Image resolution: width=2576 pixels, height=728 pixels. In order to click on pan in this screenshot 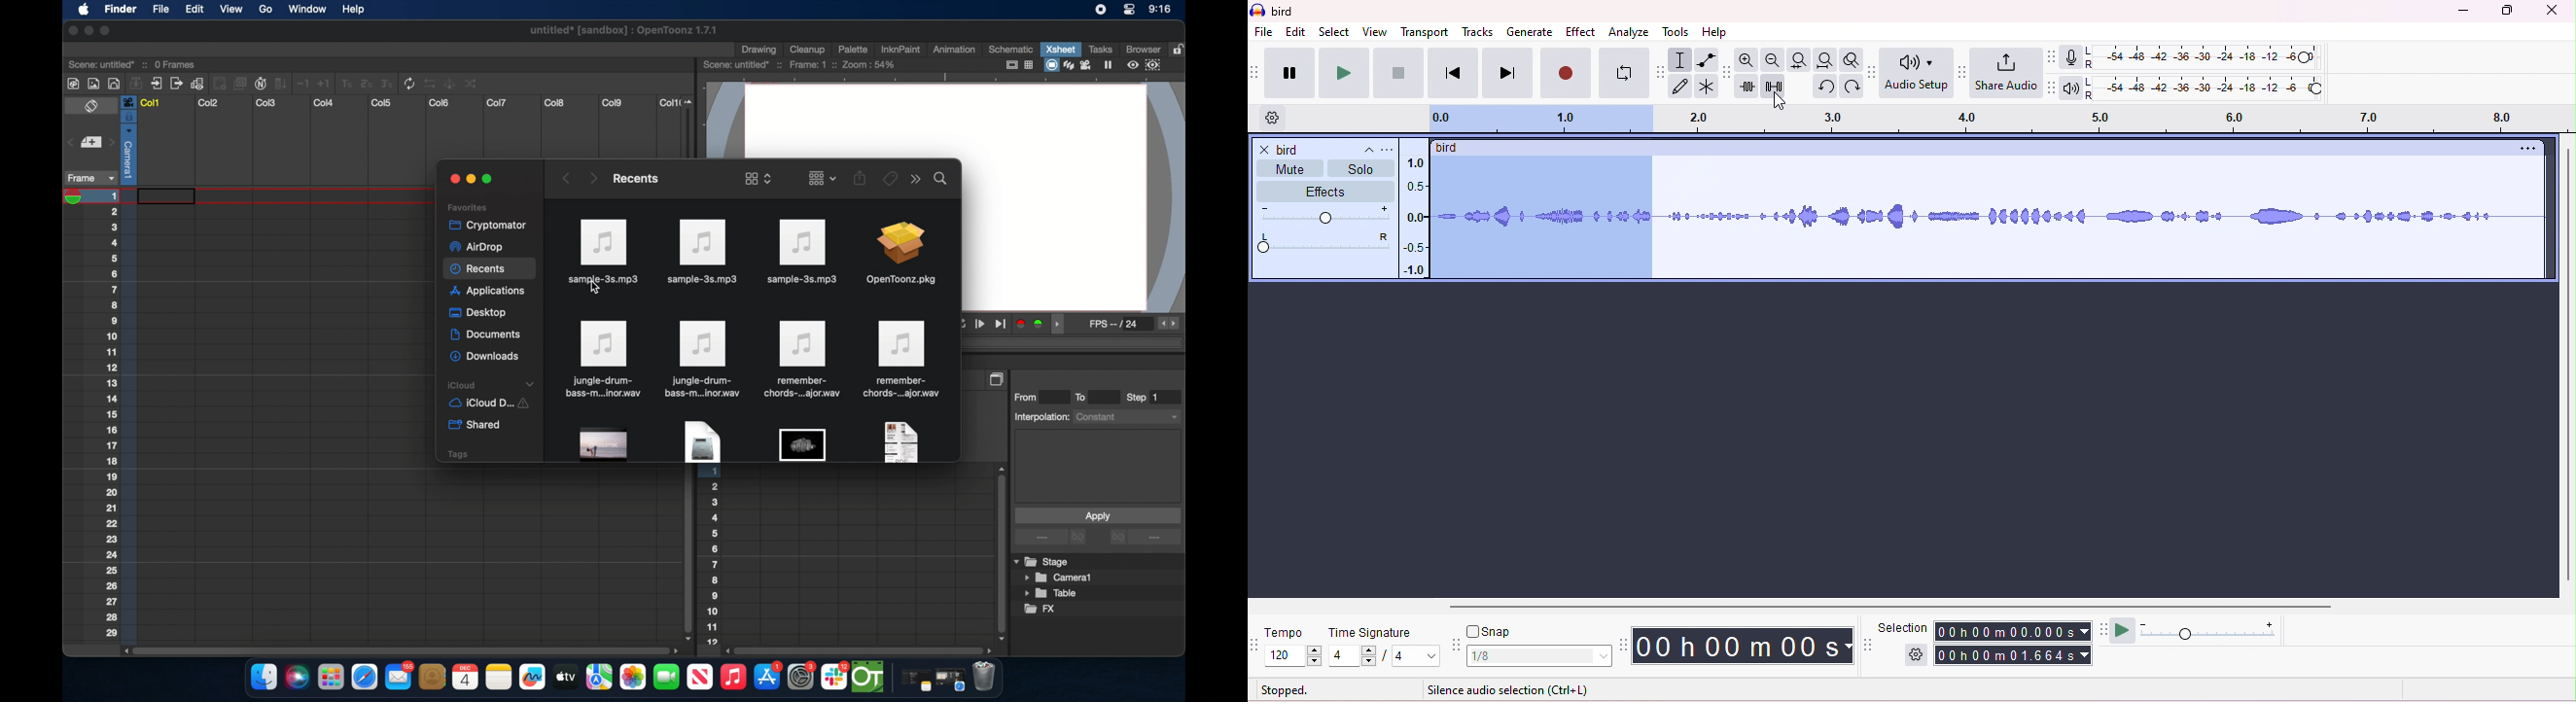, I will do `click(1324, 243)`.